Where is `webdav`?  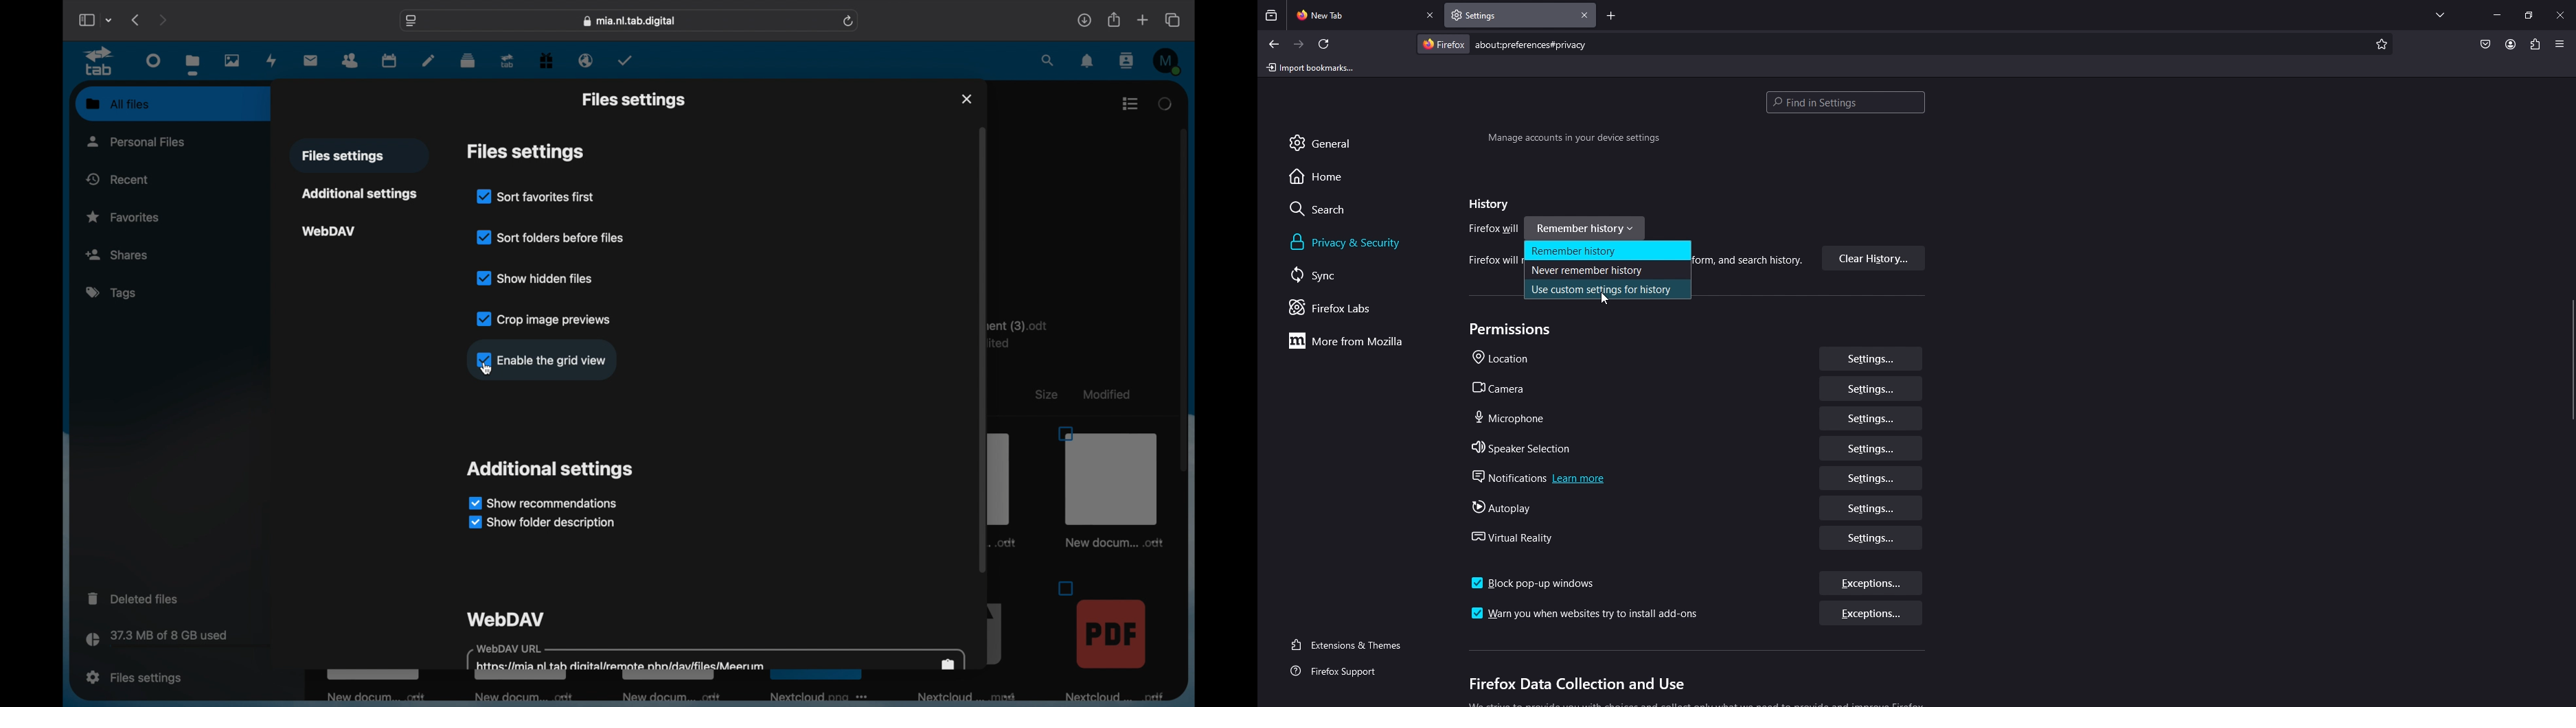 webdav is located at coordinates (507, 618).